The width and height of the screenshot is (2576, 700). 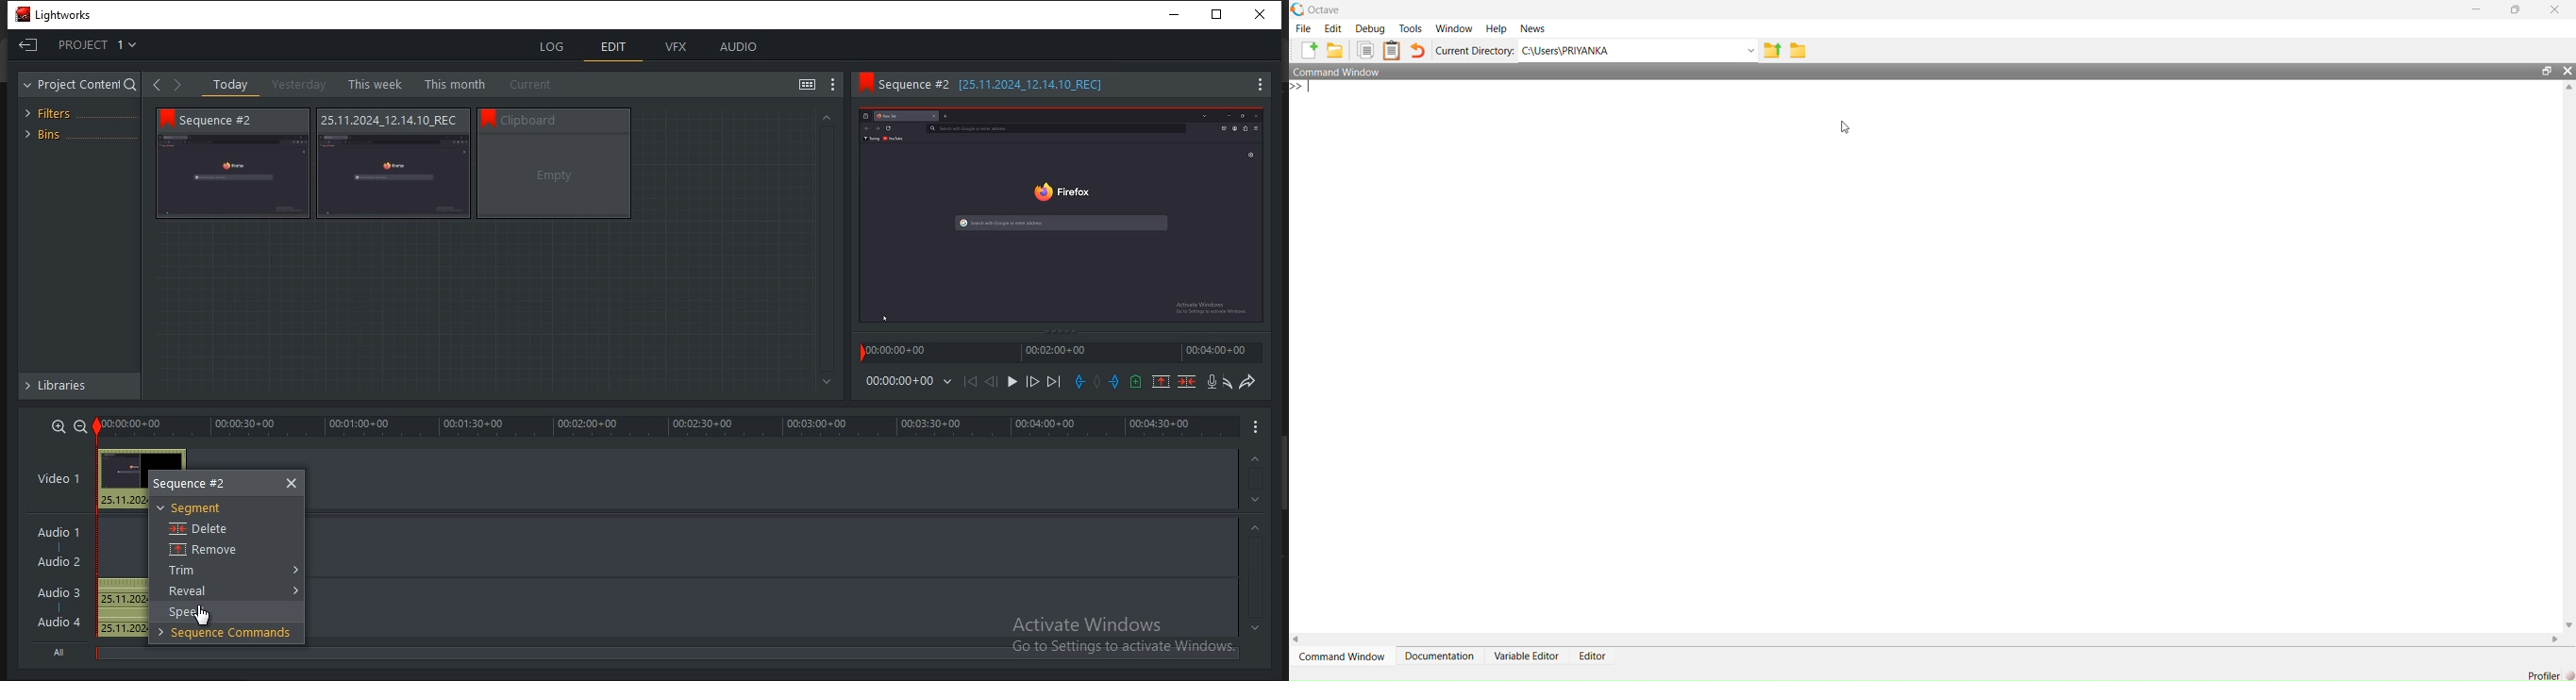 I want to click on speed, so click(x=191, y=613).